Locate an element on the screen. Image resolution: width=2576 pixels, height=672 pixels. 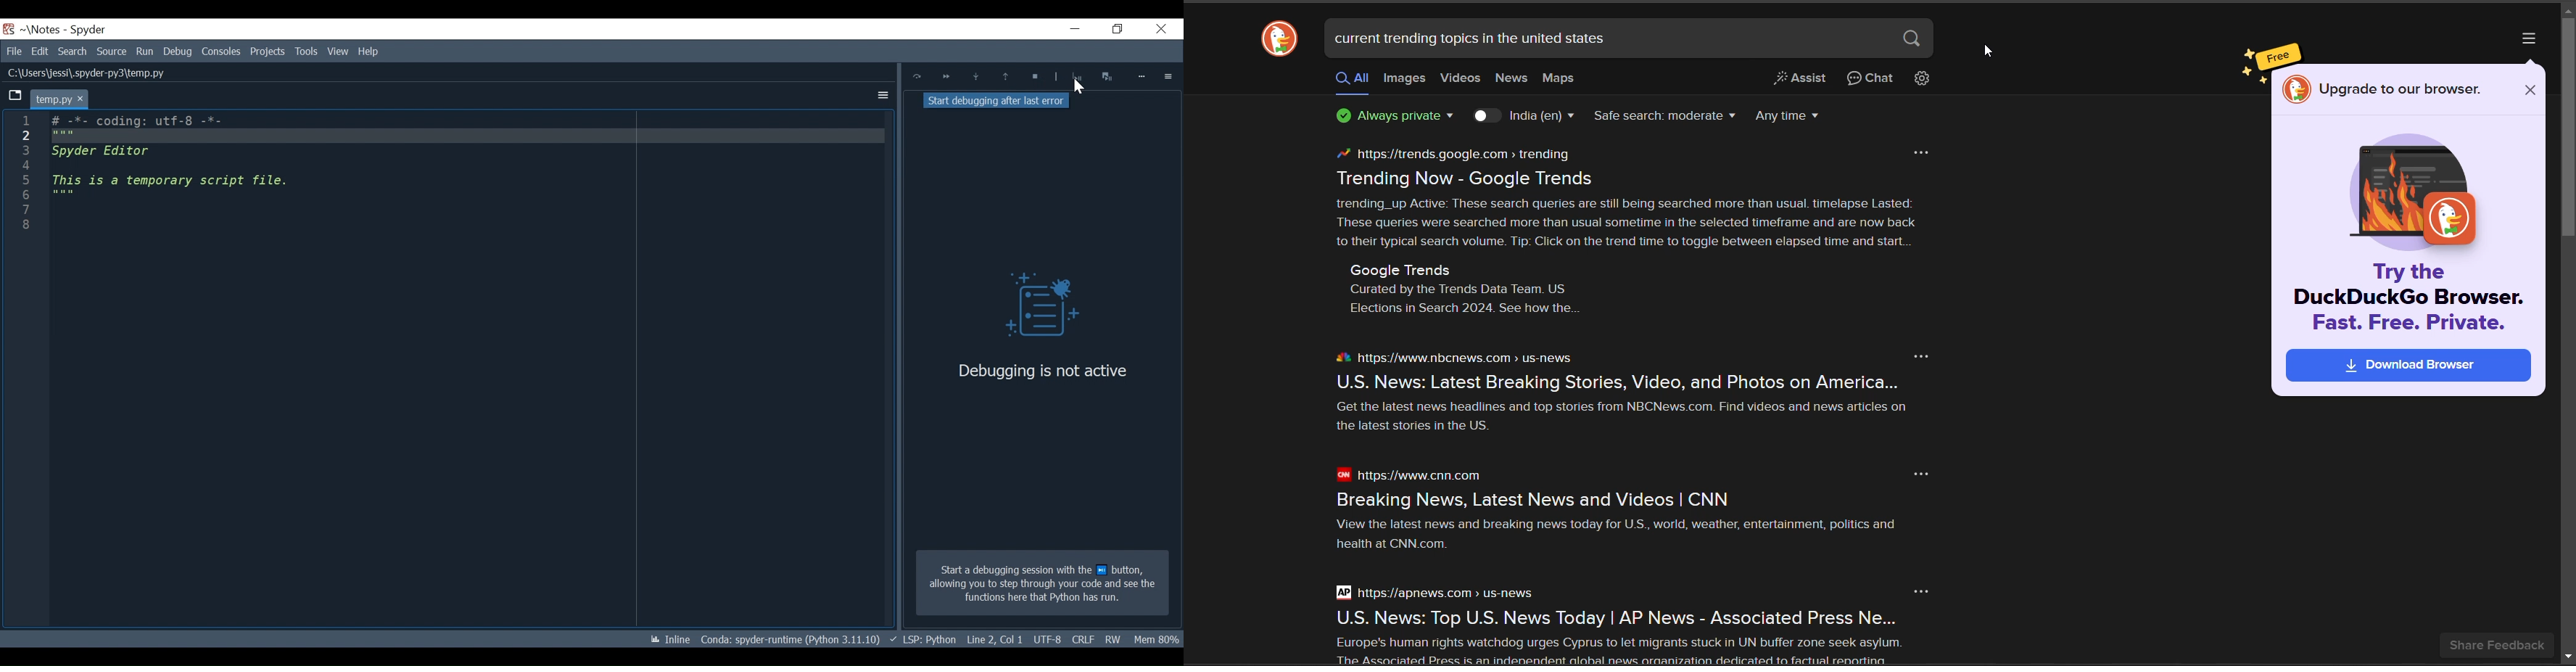
Help is located at coordinates (370, 51).